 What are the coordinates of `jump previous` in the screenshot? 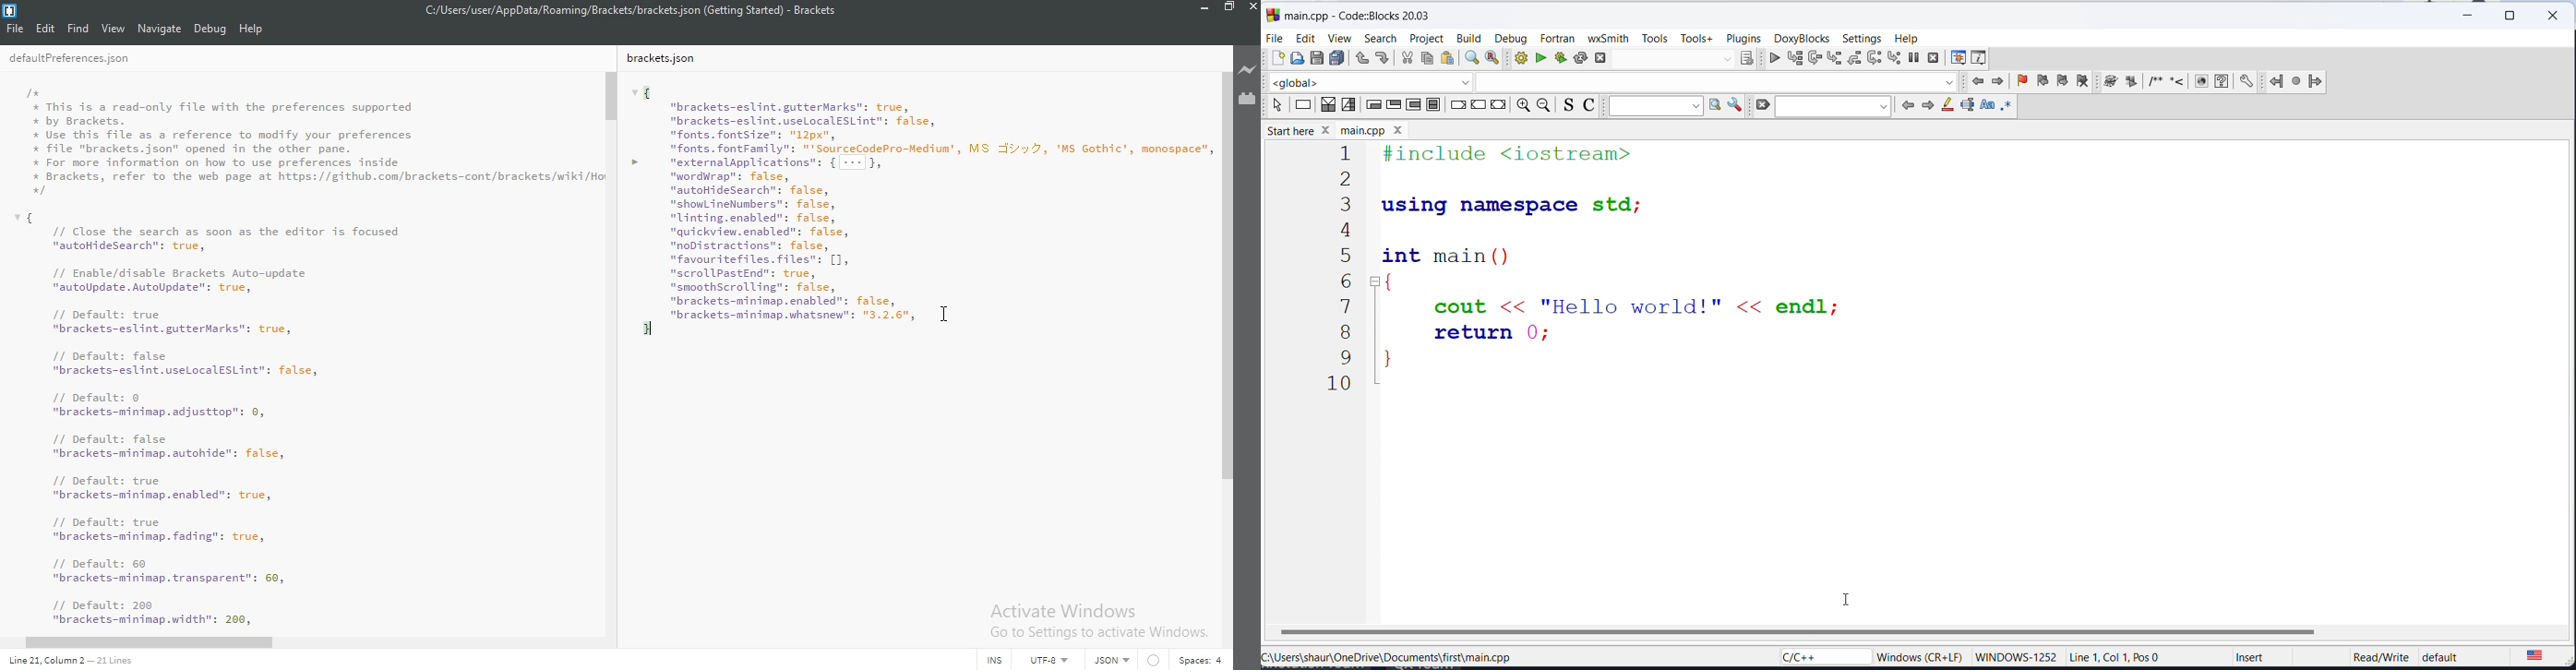 It's located at (2275, 82).